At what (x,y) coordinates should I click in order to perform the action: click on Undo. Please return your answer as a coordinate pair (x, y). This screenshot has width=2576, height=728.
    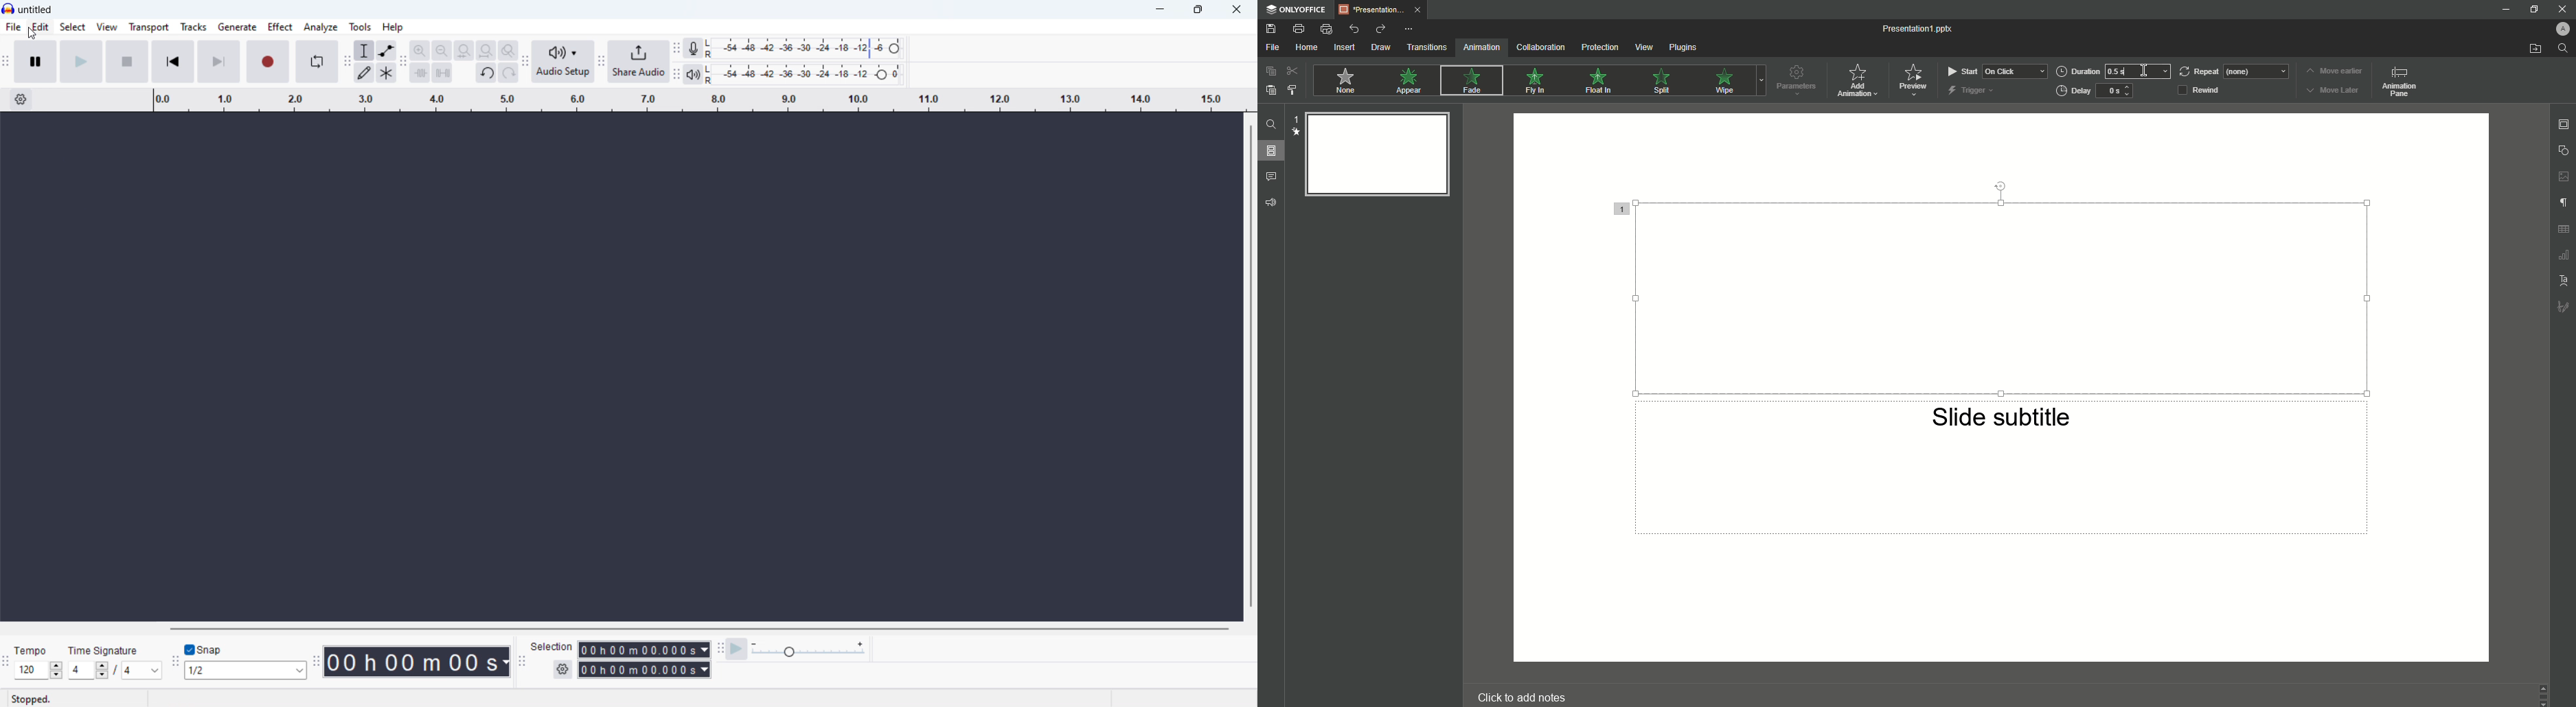
    Looking at the image, I should click on (1353, 28).